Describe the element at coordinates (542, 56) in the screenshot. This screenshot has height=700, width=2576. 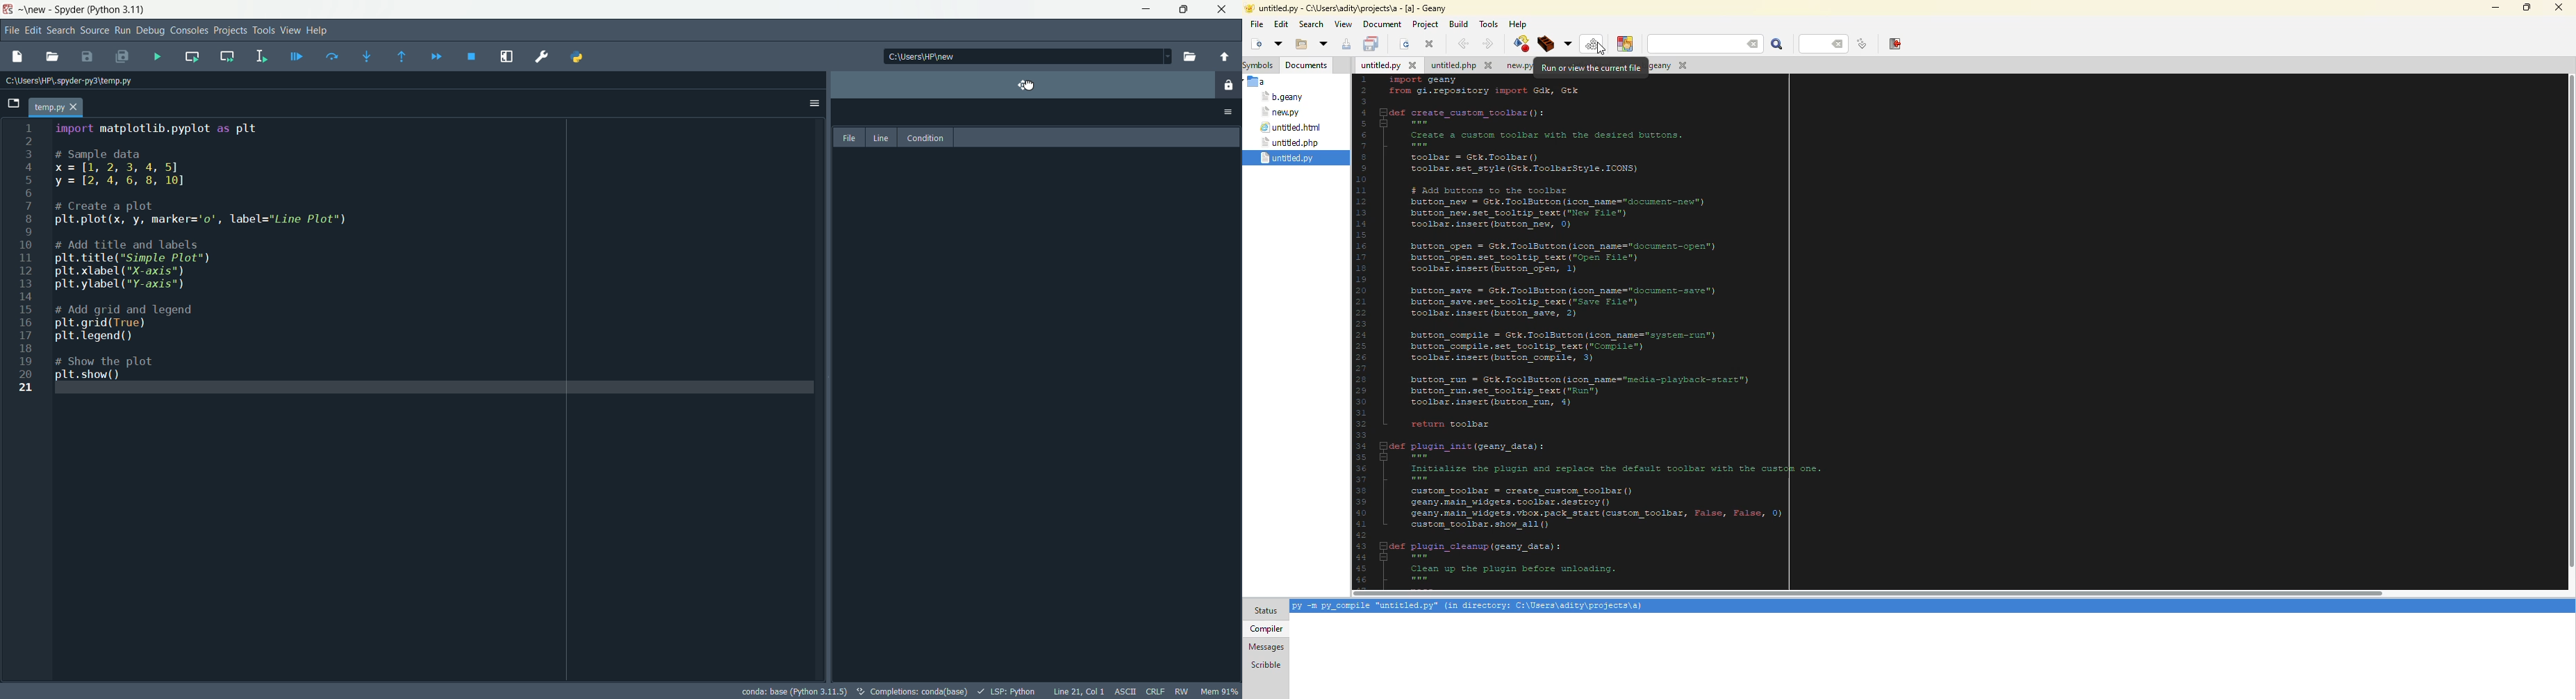
I see `preferences` at that location.